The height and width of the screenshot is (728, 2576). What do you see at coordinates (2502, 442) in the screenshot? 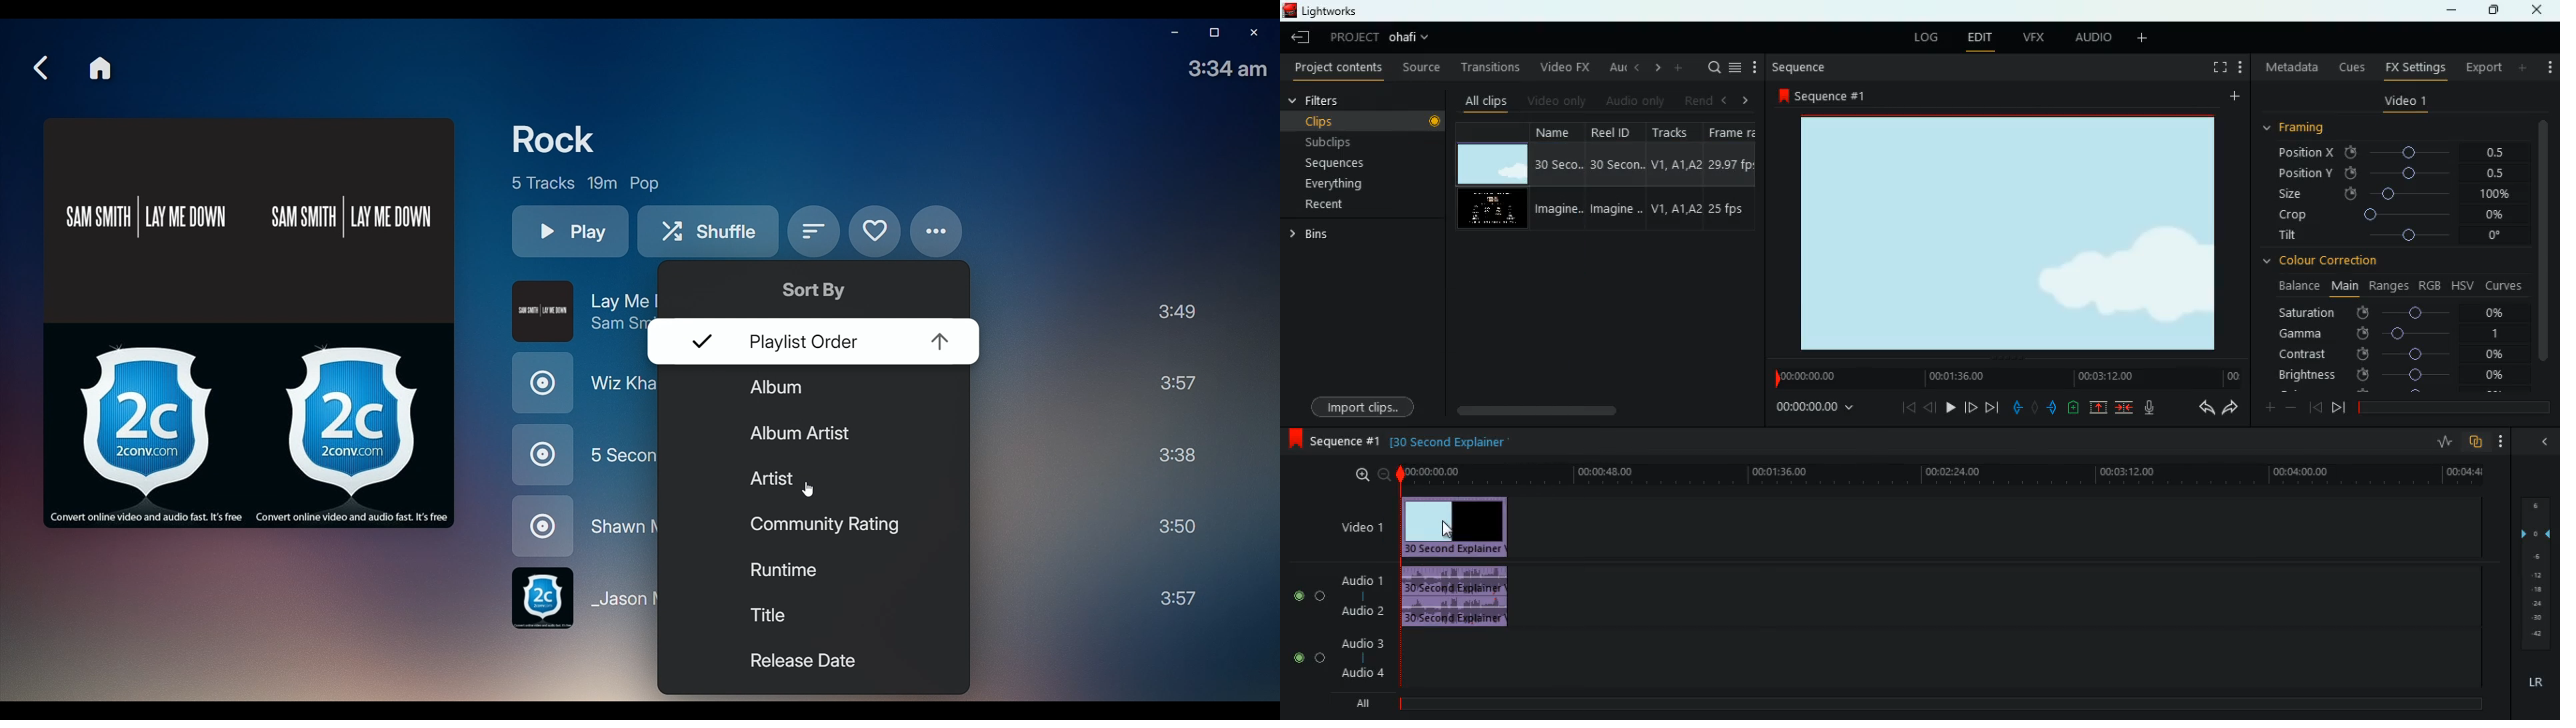
I see `more` at bounding box center [2502, 442].